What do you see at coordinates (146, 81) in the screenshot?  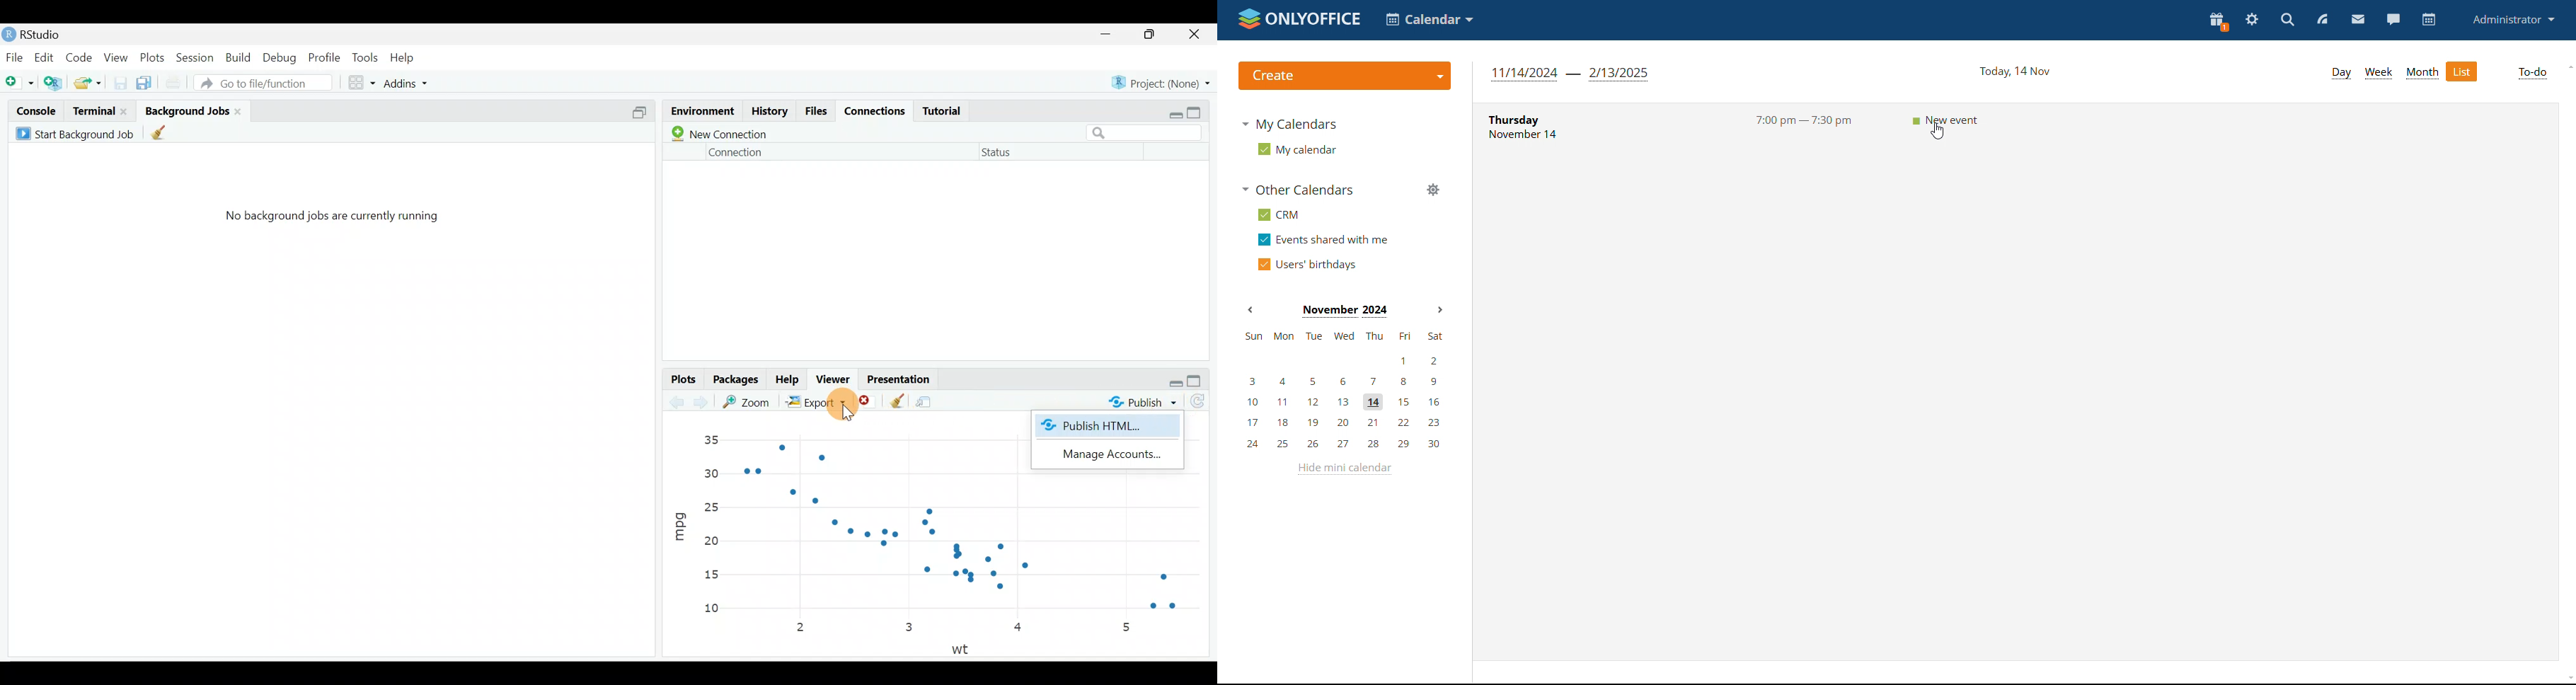 I see `Save all open documents` at bounding box center [146, 81].